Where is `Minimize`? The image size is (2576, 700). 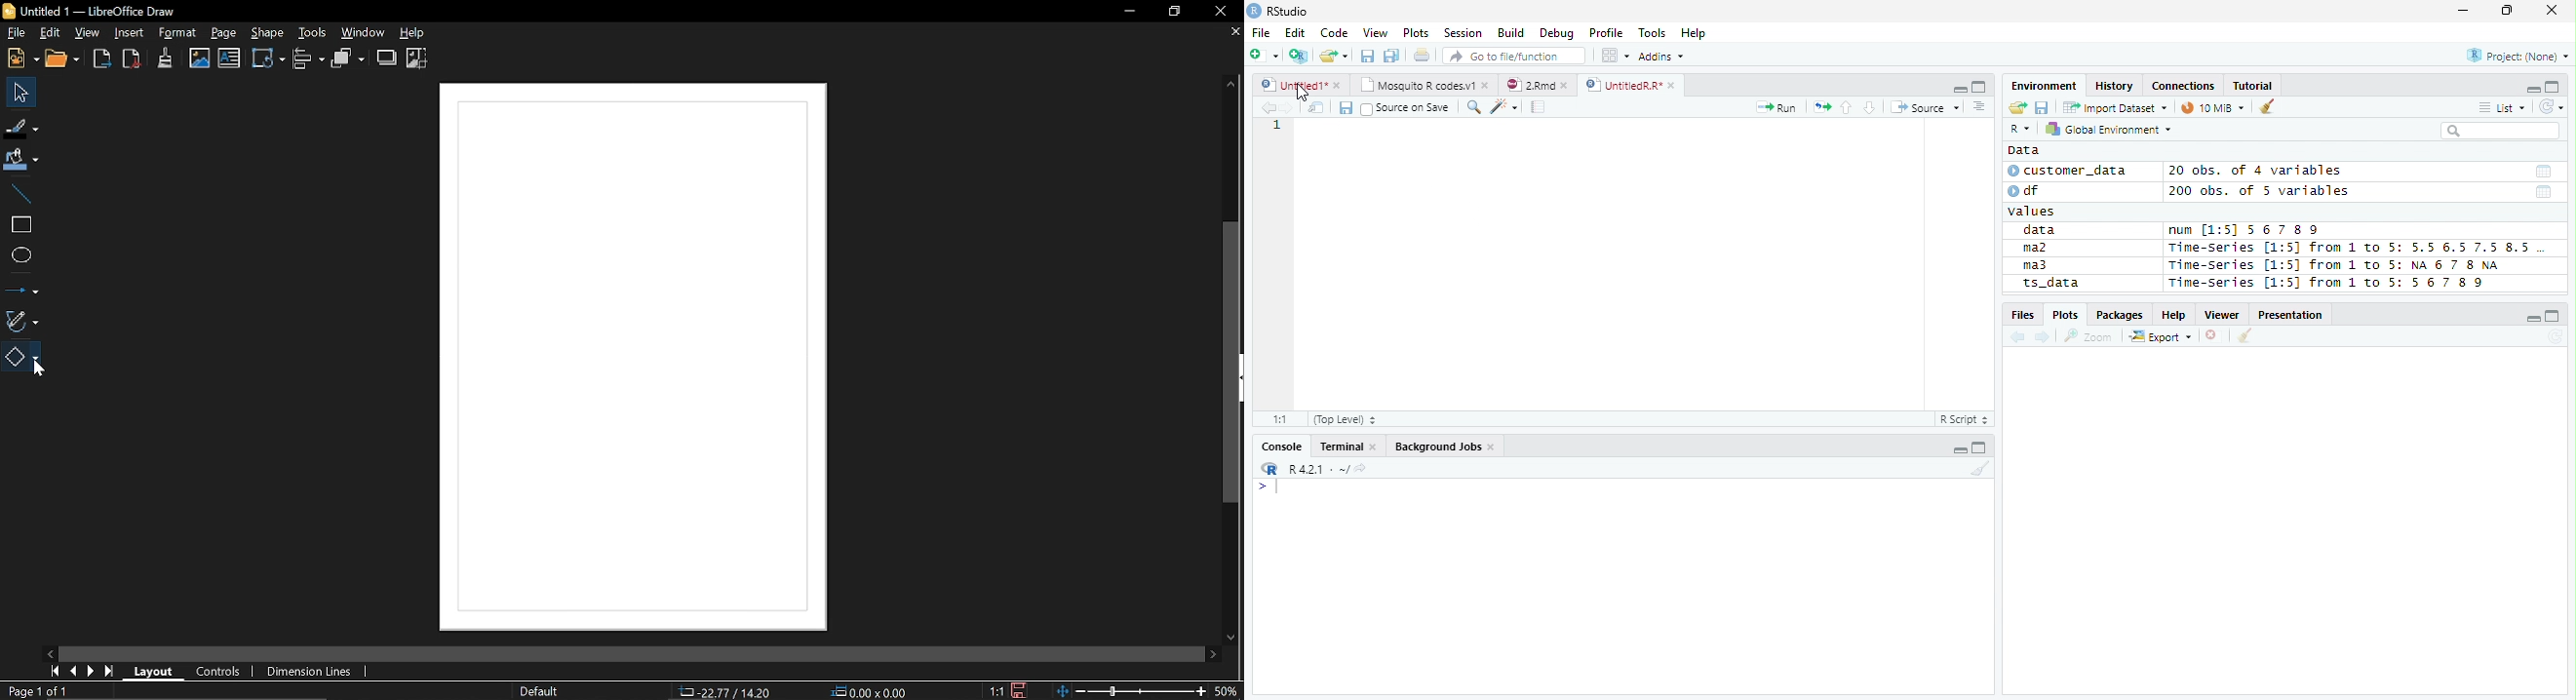 Minimize is located at coordinates (1961, 447).